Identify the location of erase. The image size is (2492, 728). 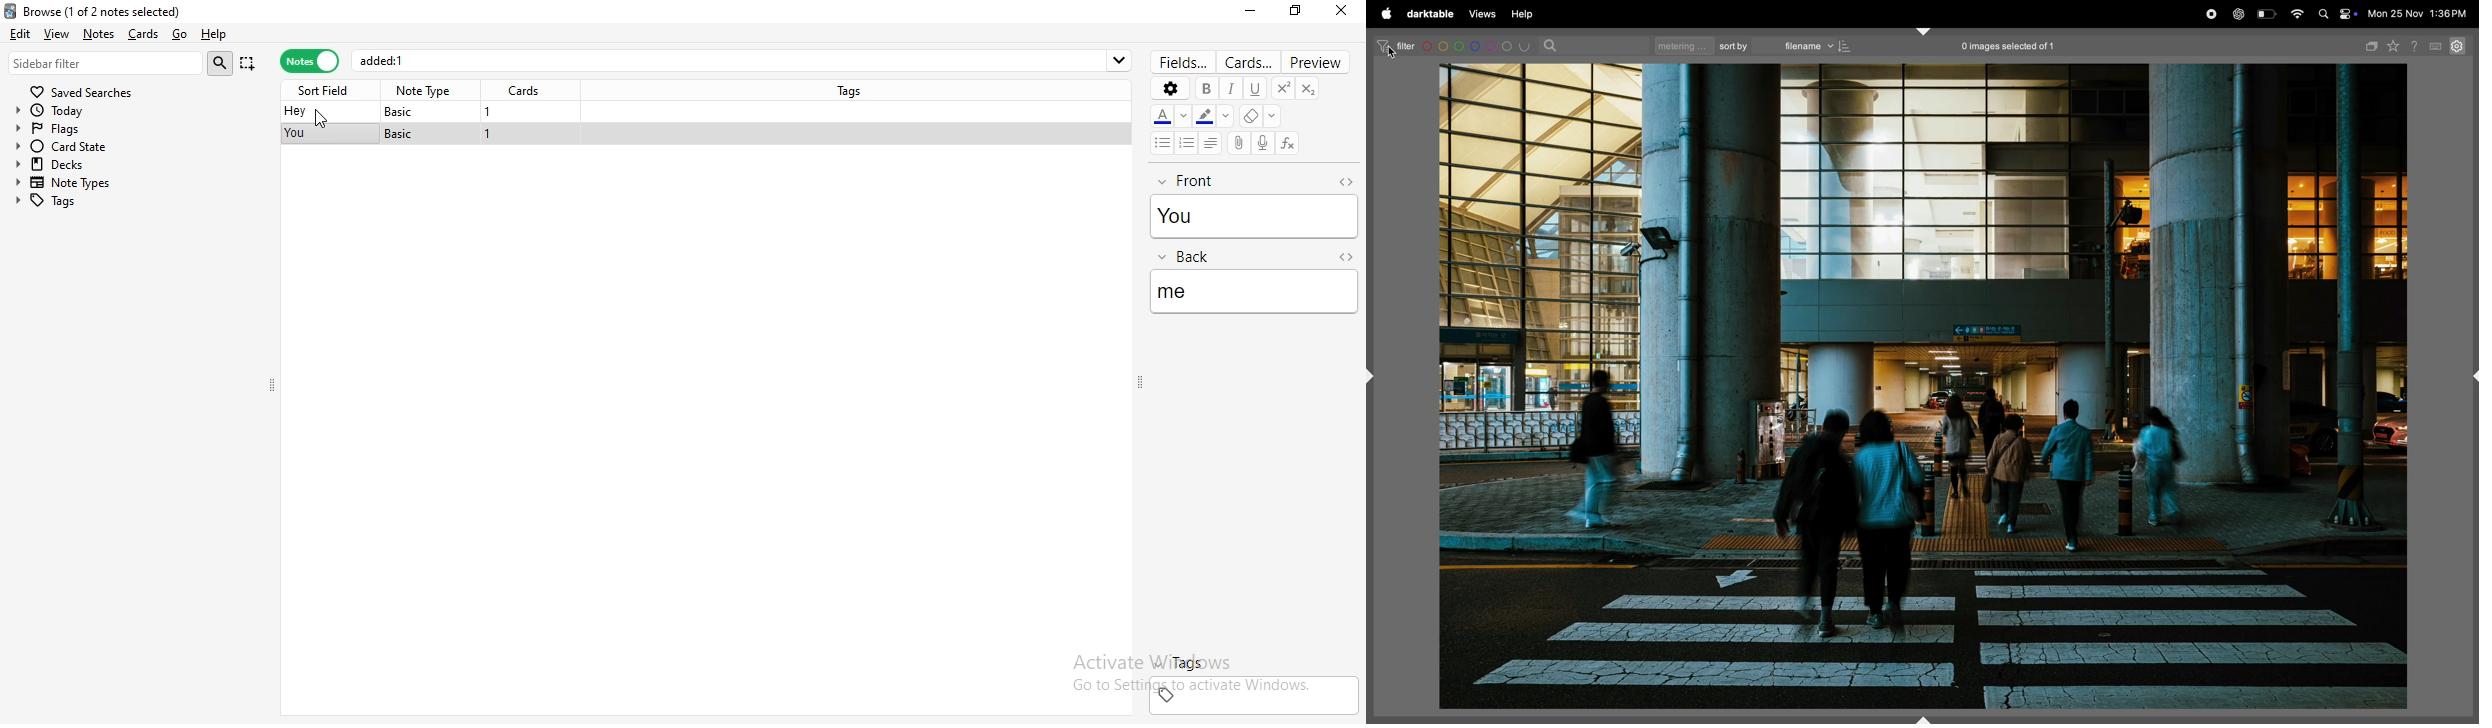
(1261, 116).